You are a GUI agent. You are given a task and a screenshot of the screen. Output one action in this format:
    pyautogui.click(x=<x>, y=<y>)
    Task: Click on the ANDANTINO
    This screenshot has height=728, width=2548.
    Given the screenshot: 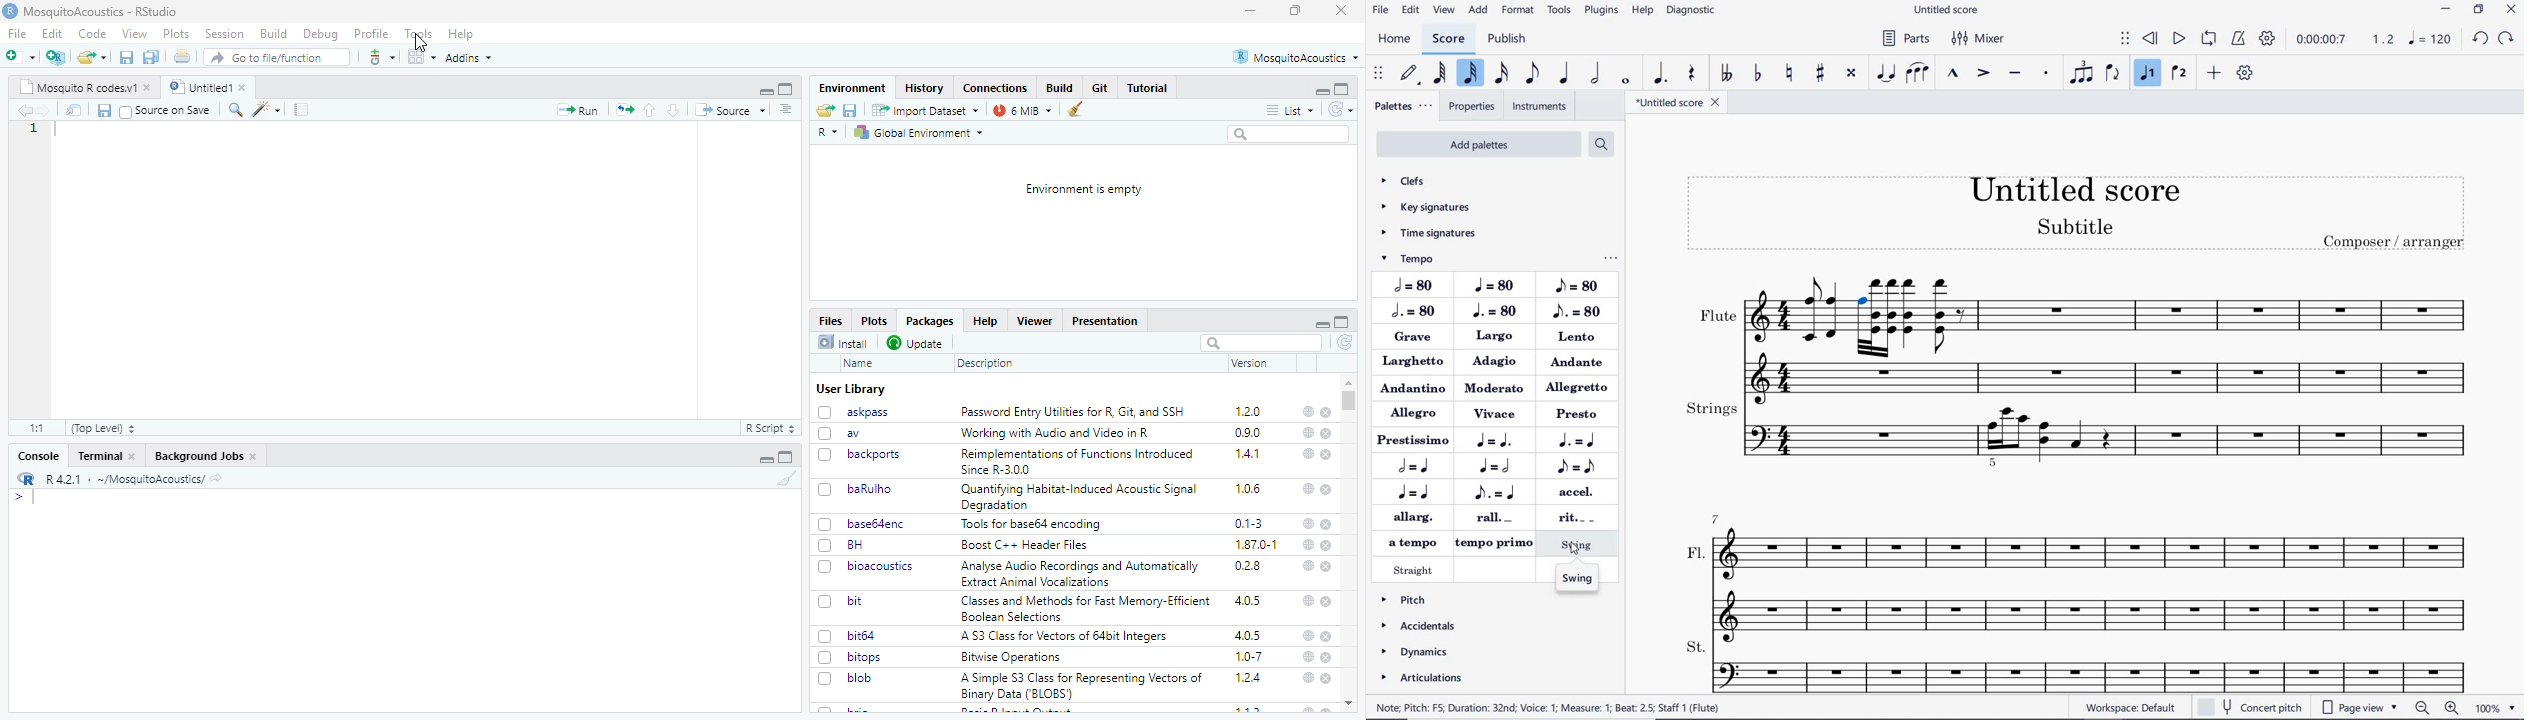 What is the action you would take?
    pyautogui.click(x=1413, y=388)
    